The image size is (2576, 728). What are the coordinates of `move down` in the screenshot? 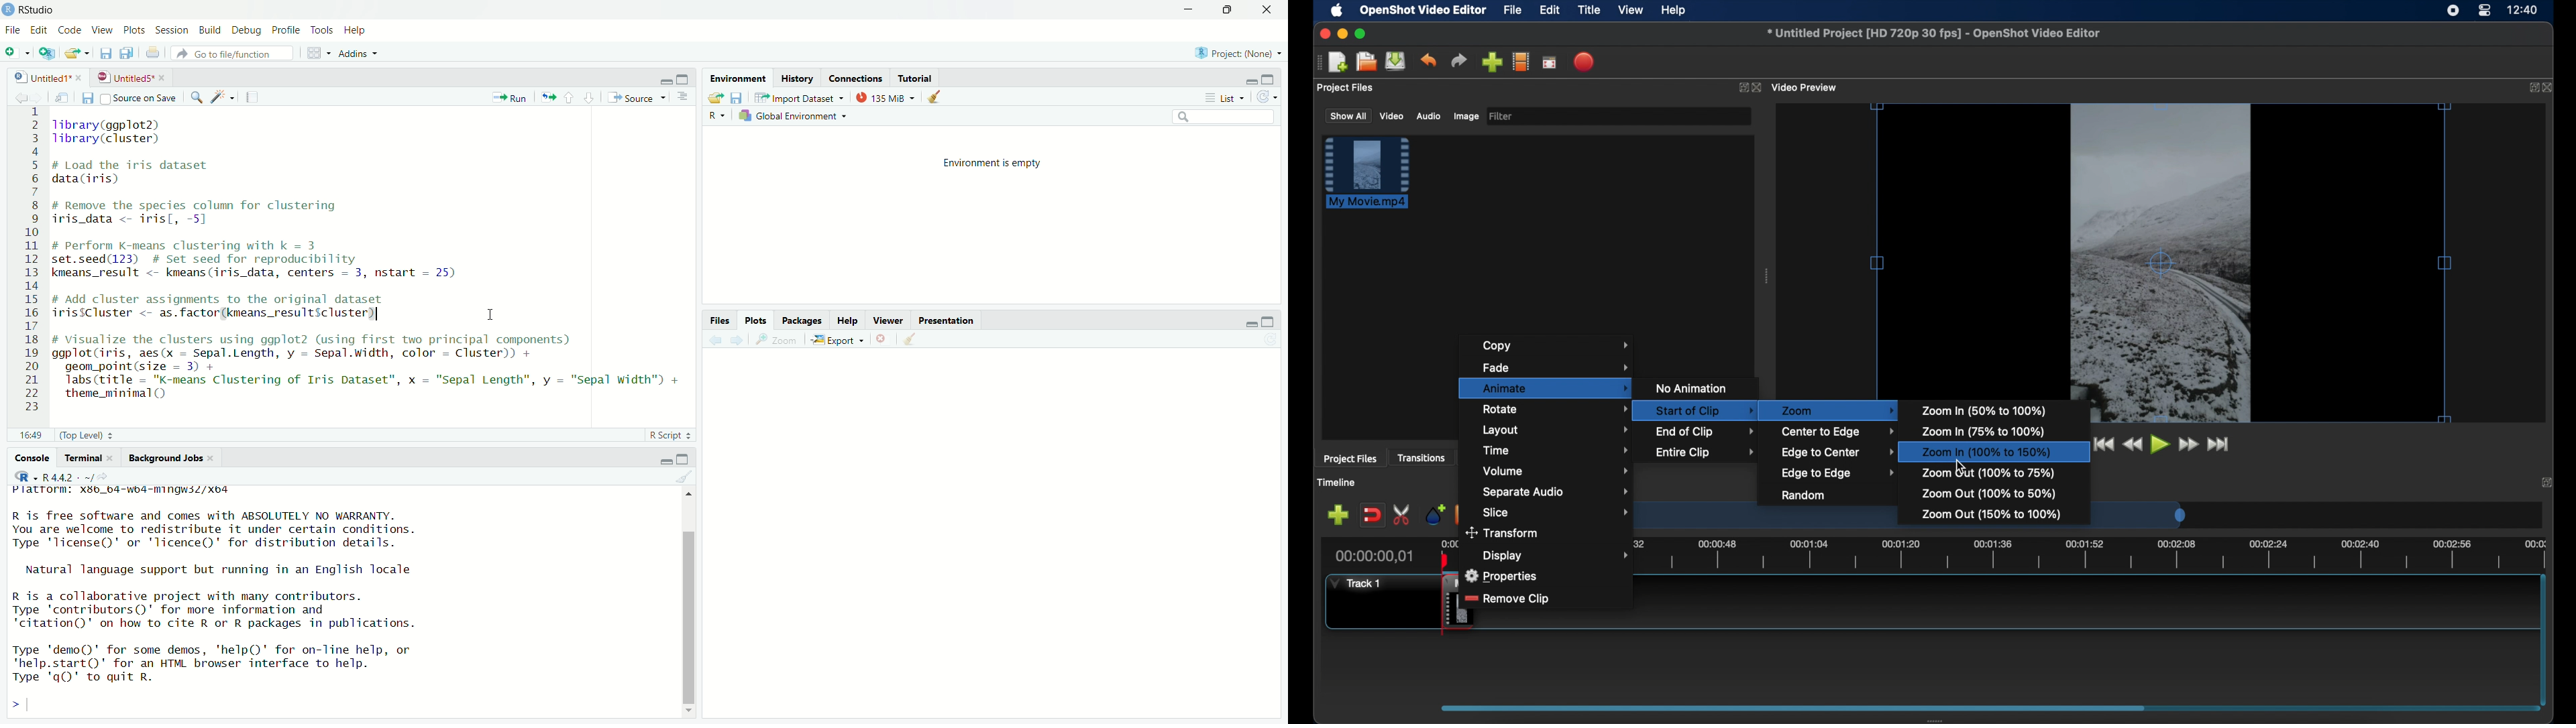 It's located at (690, 715).